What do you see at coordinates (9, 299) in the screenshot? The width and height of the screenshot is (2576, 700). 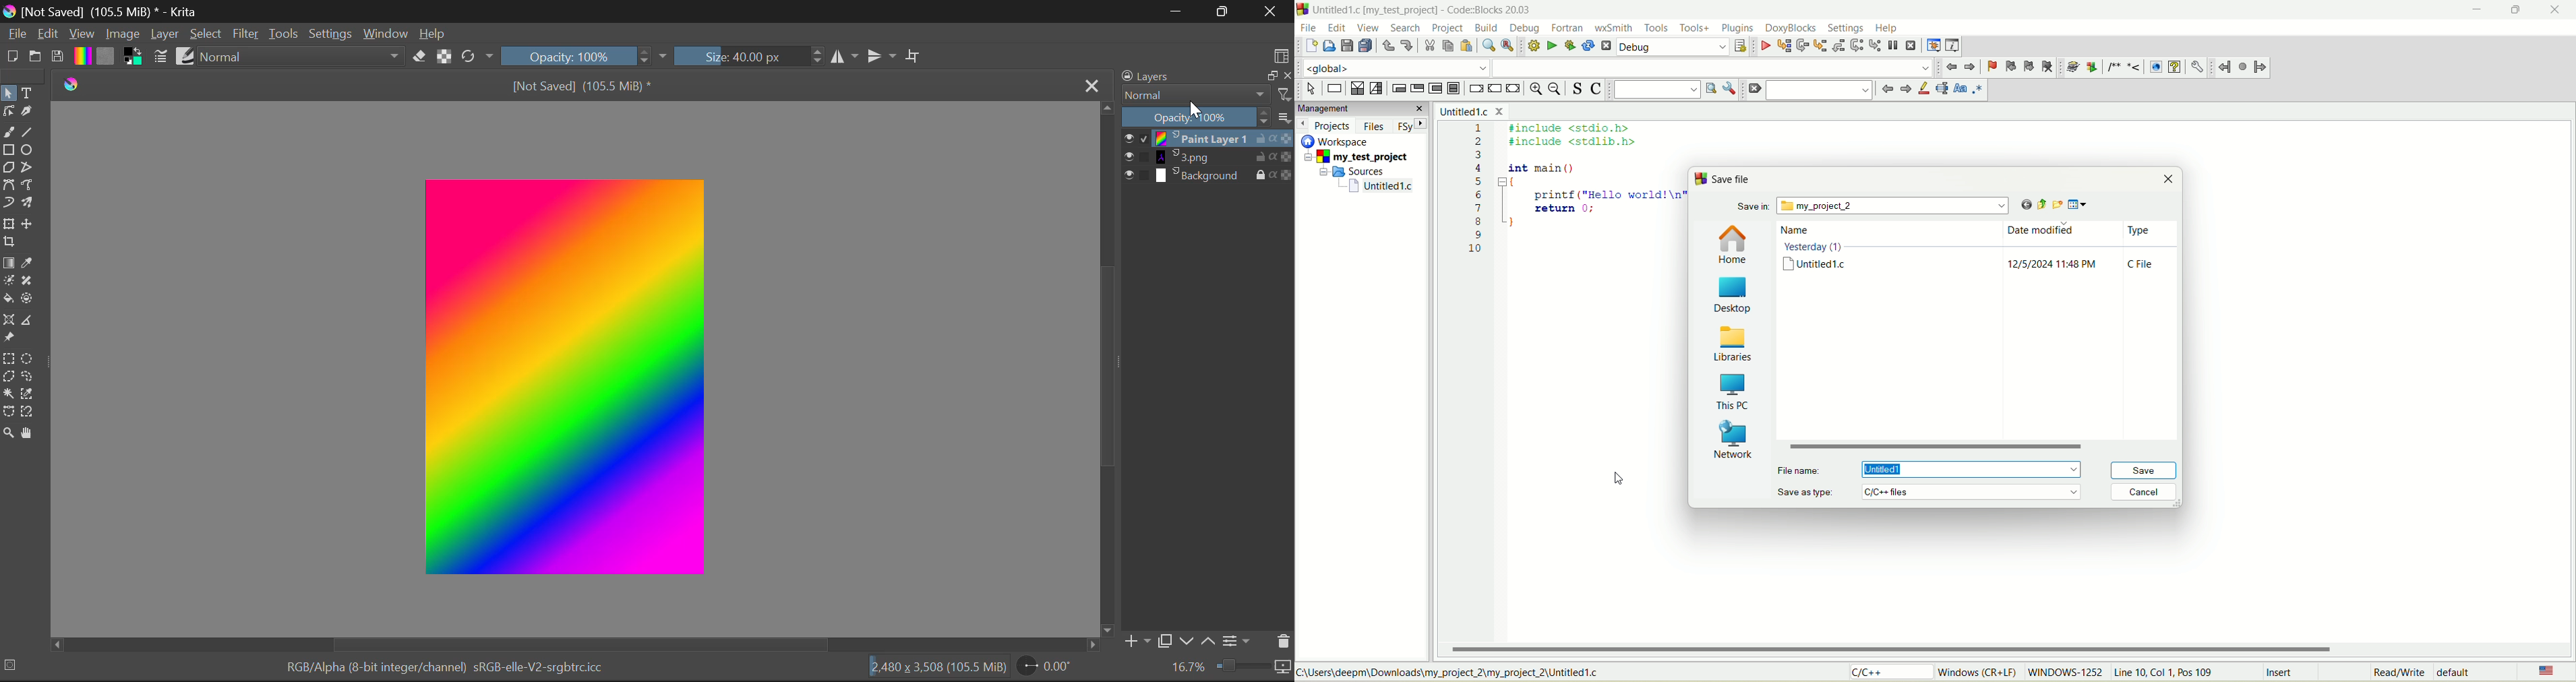 I see `Fill` at bounding box center [9, 299].